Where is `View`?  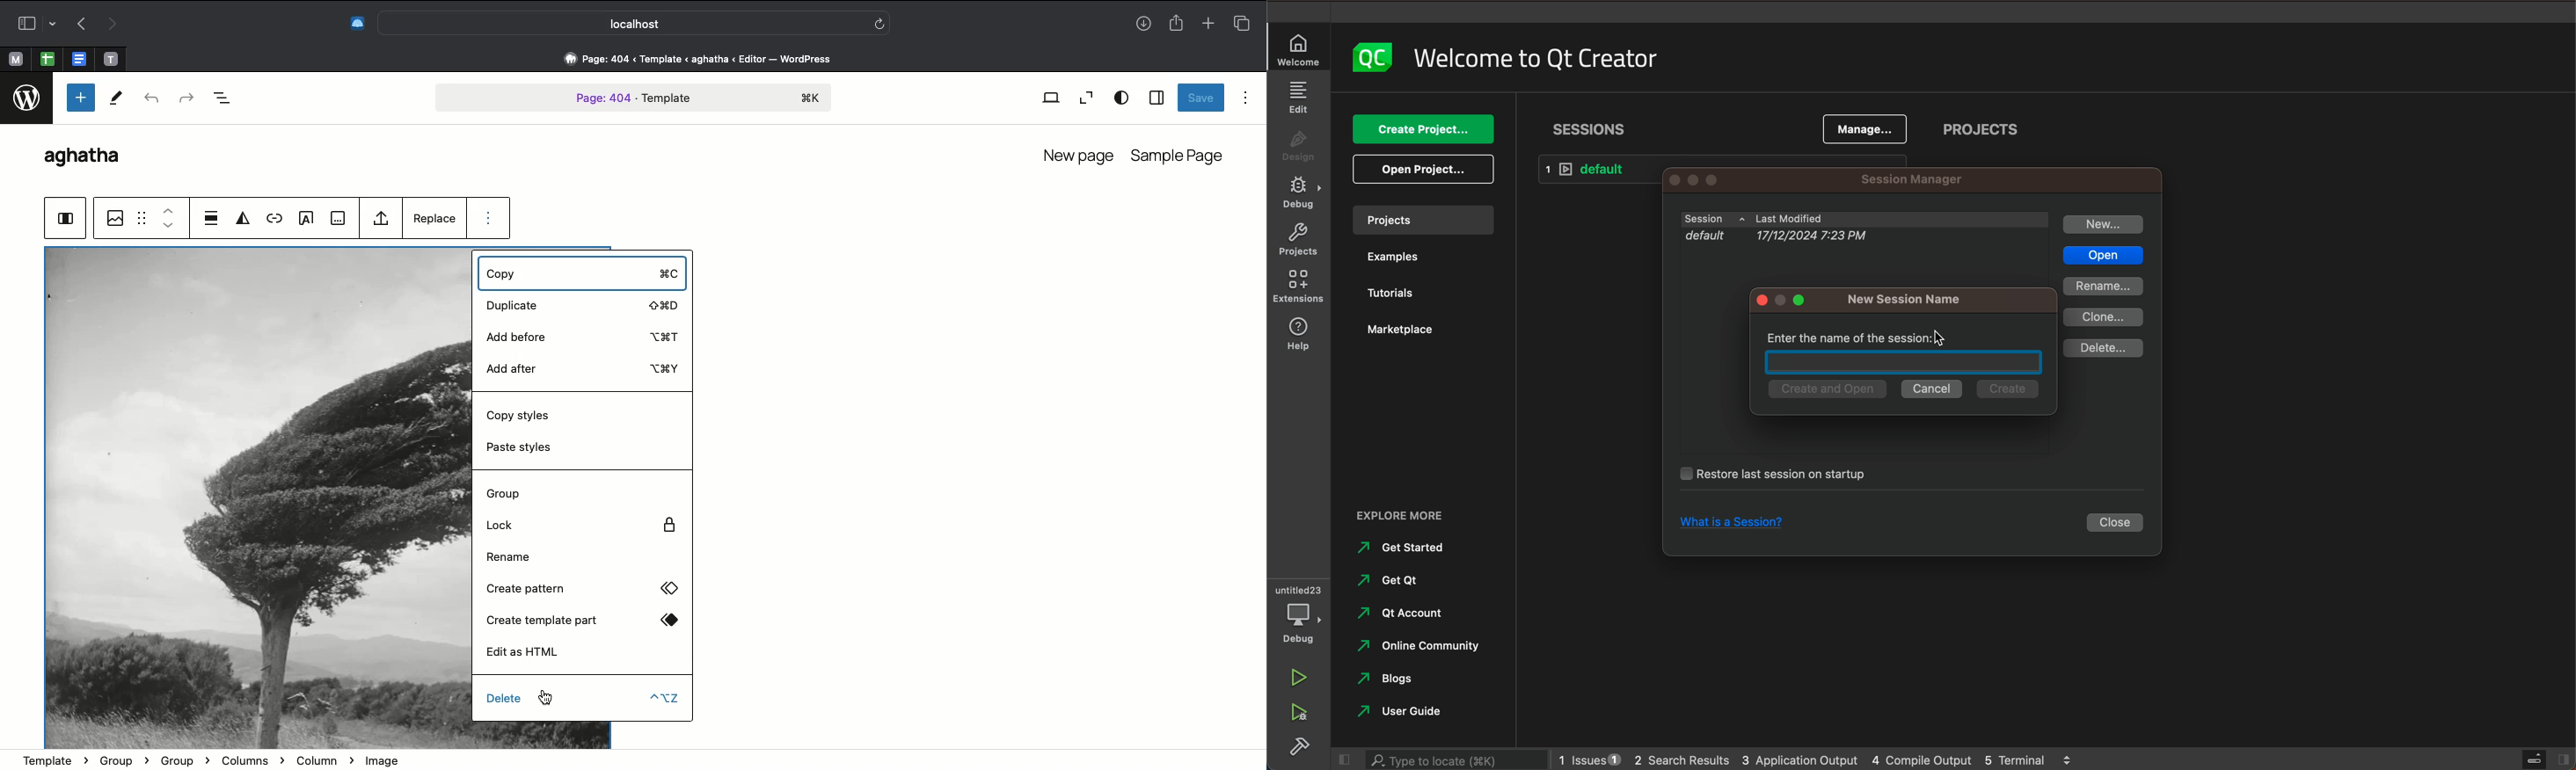
View is located at coordinates (1050, 99).